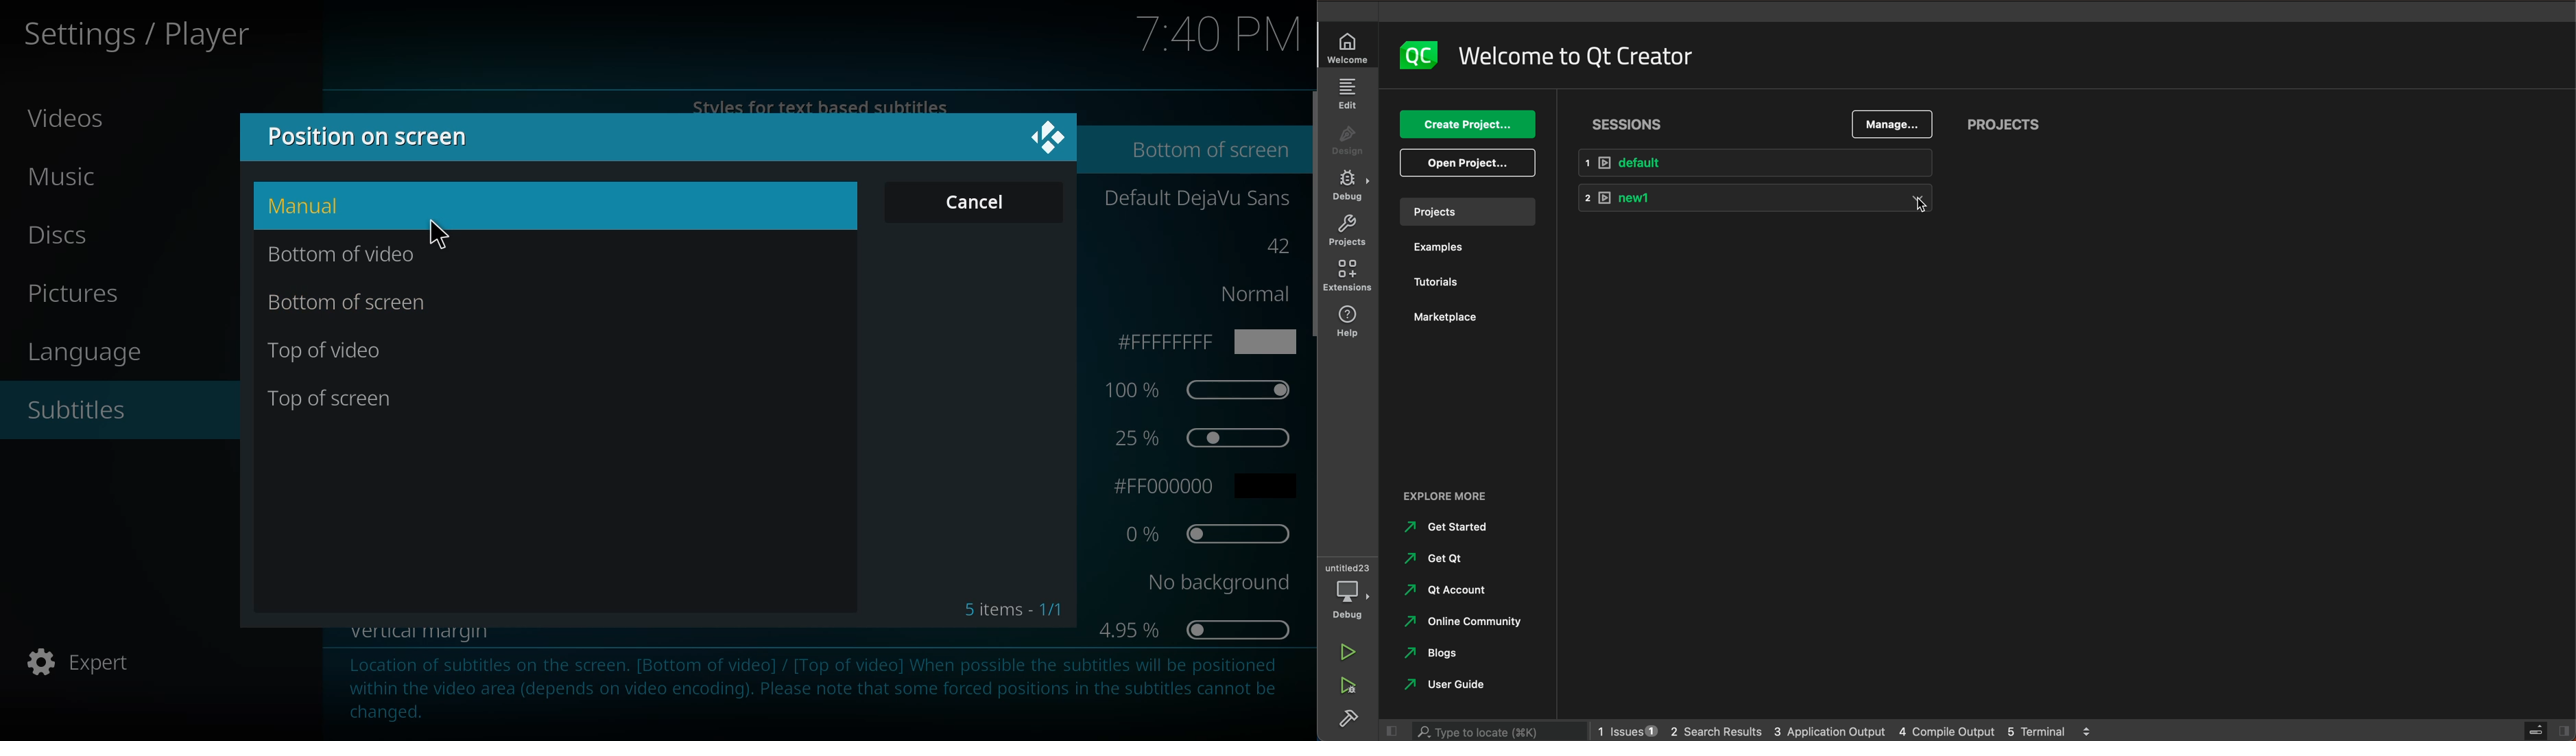 The width and height of the screenshot is (2576, 756). Describe the element at coordinates (1455, 589) in the screenshot. I see `qt account` at that location.